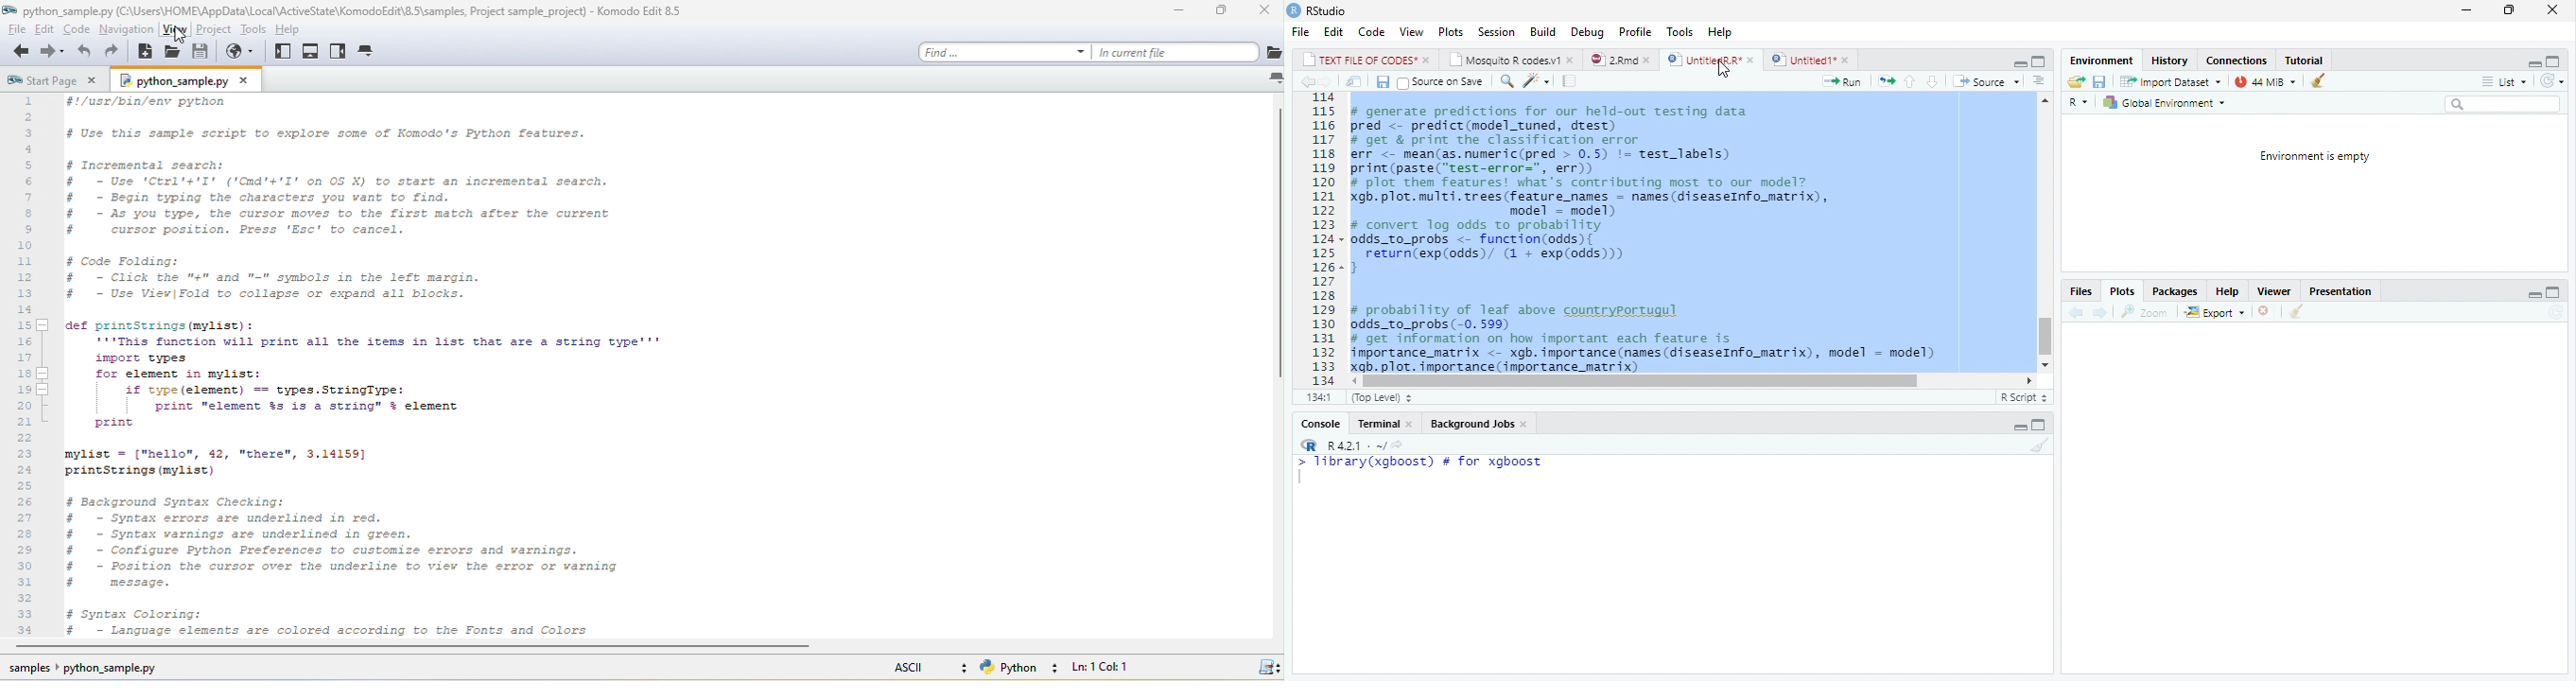 This screenshot has width=2576, height=700. What do you see at coordinates (1384, 396) in the screenshot?
I see `Top Level` at bounding box center [1384, 396].